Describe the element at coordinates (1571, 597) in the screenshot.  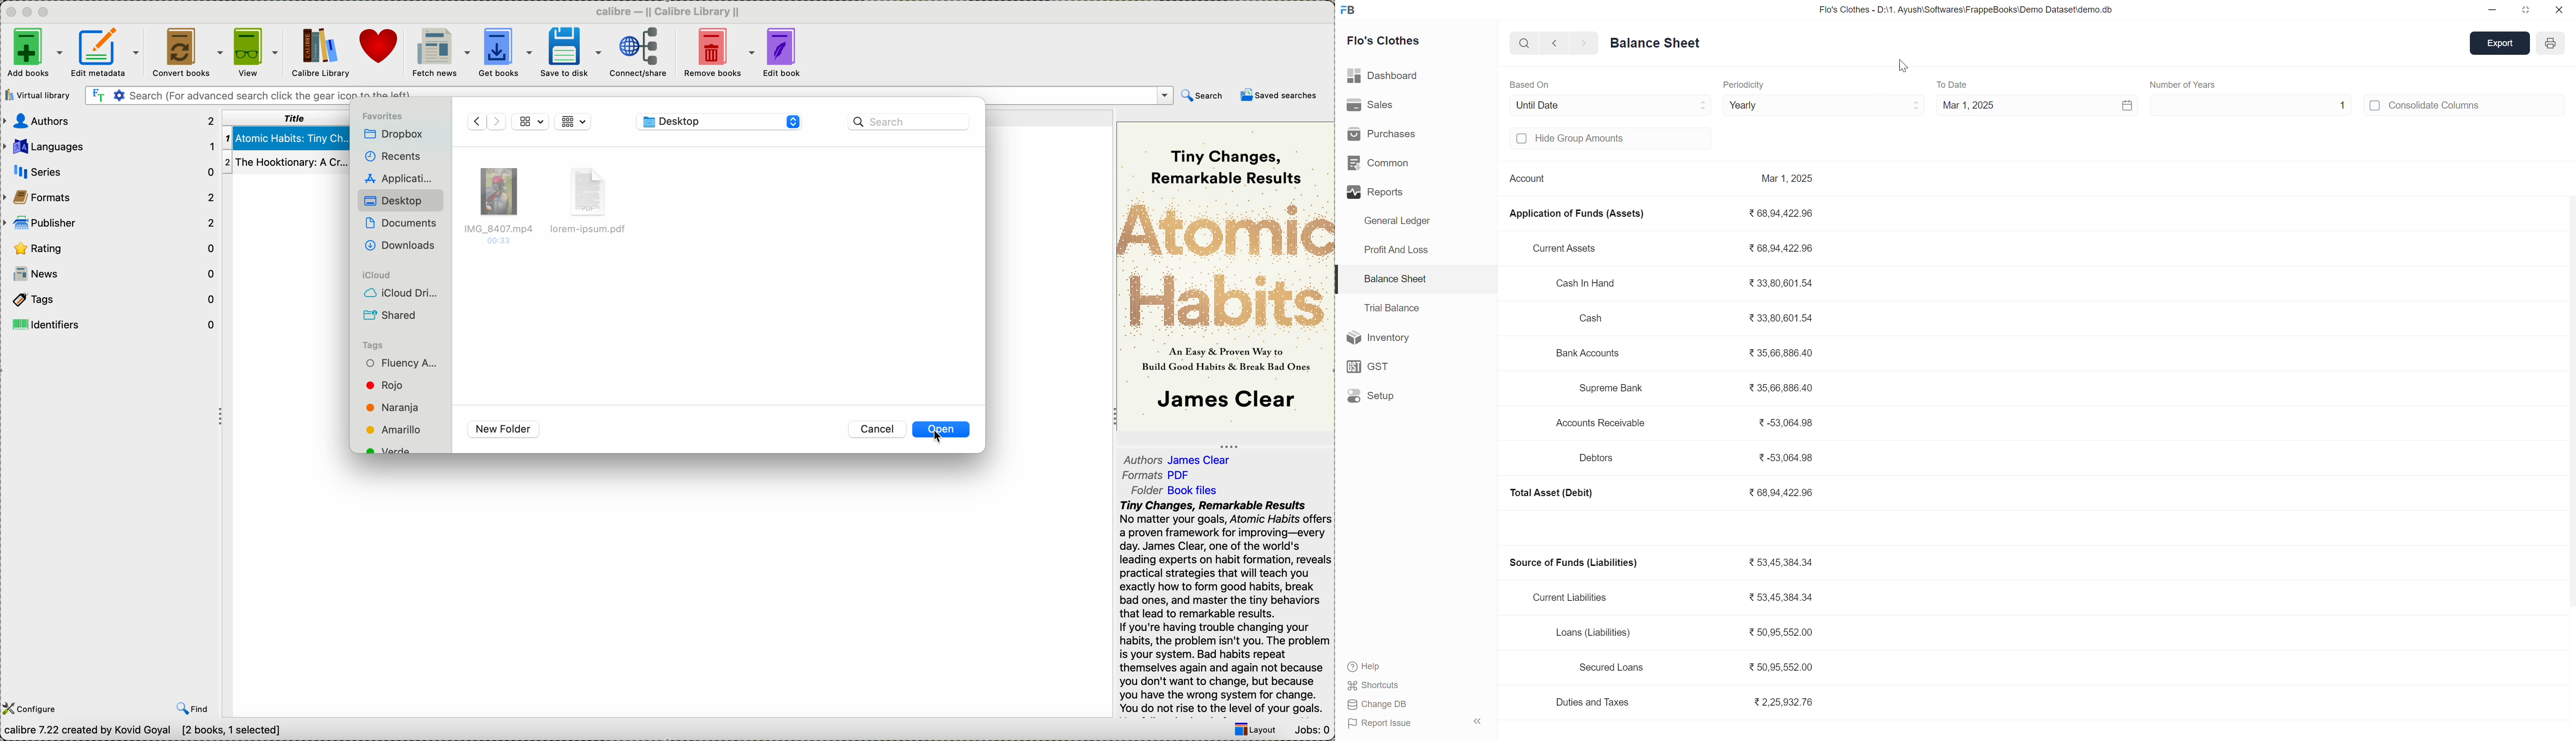
I see `Current Liabilities` at that location.